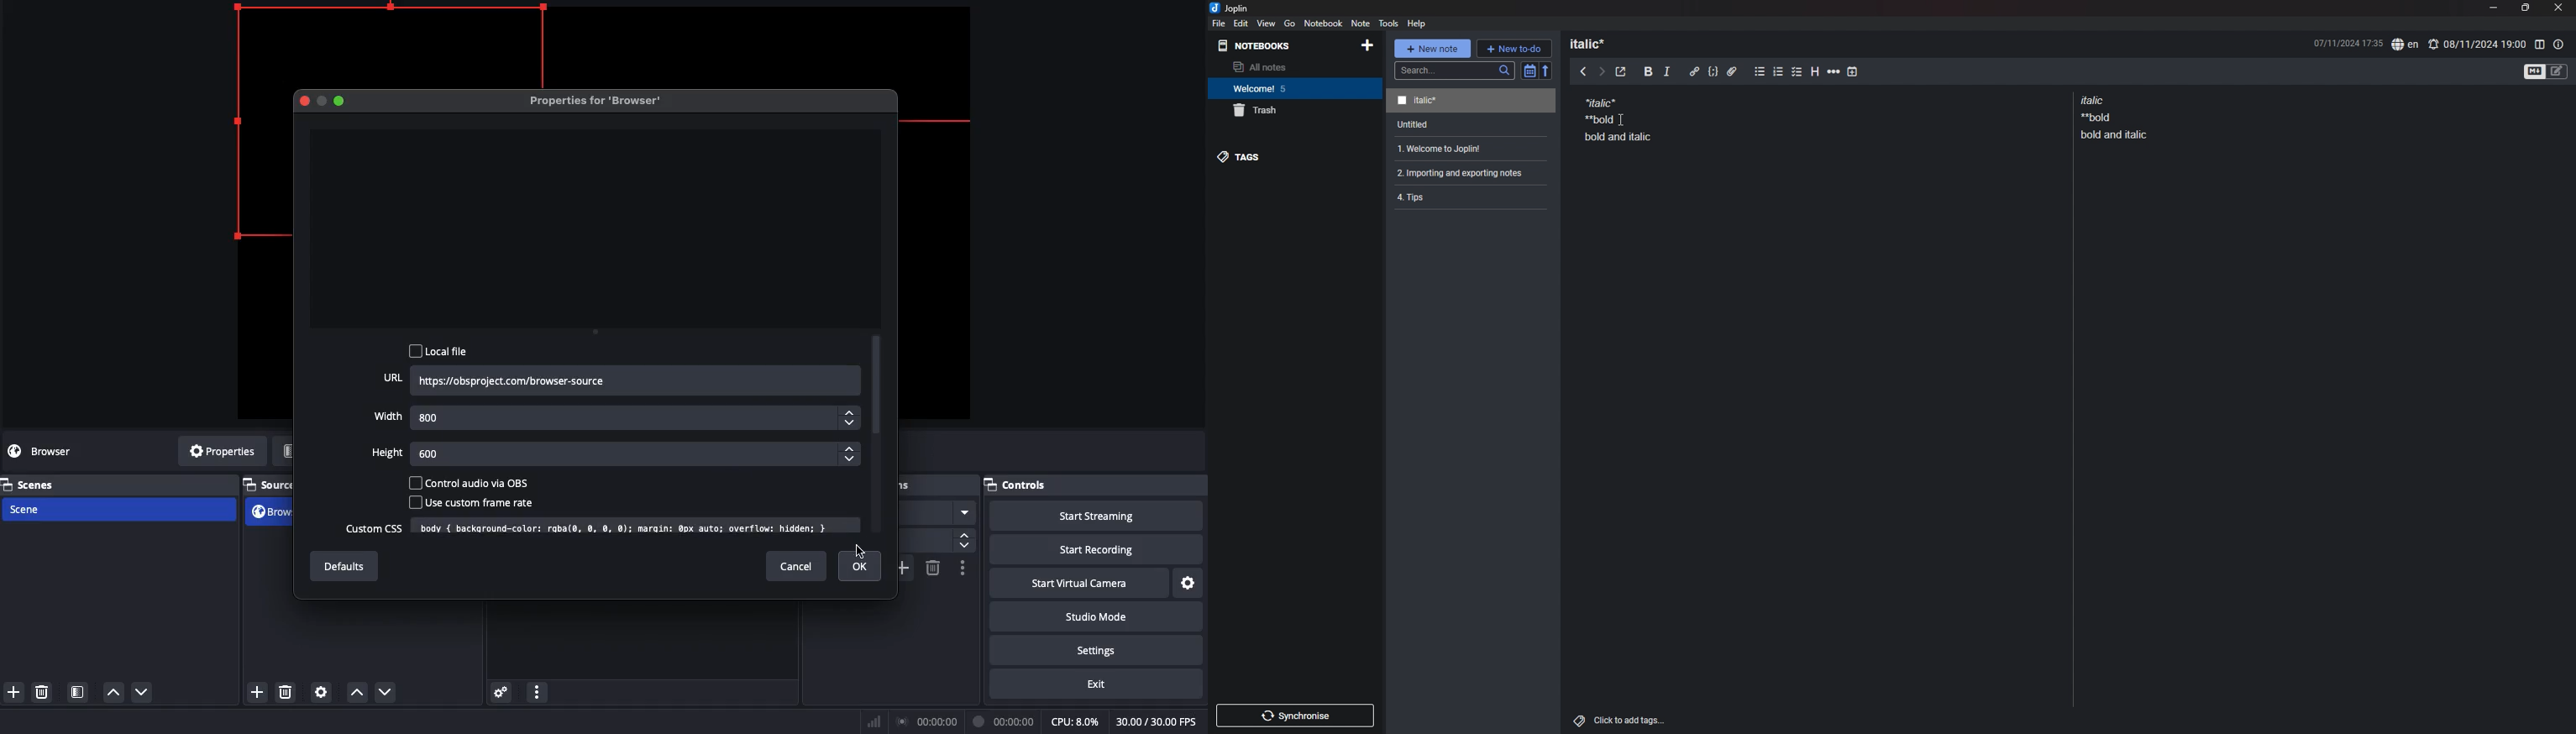 This screenshot has height=756, width=2576. Describe the element at coordinates (1432, 48) in the screenshot. I see `new note` at that location.